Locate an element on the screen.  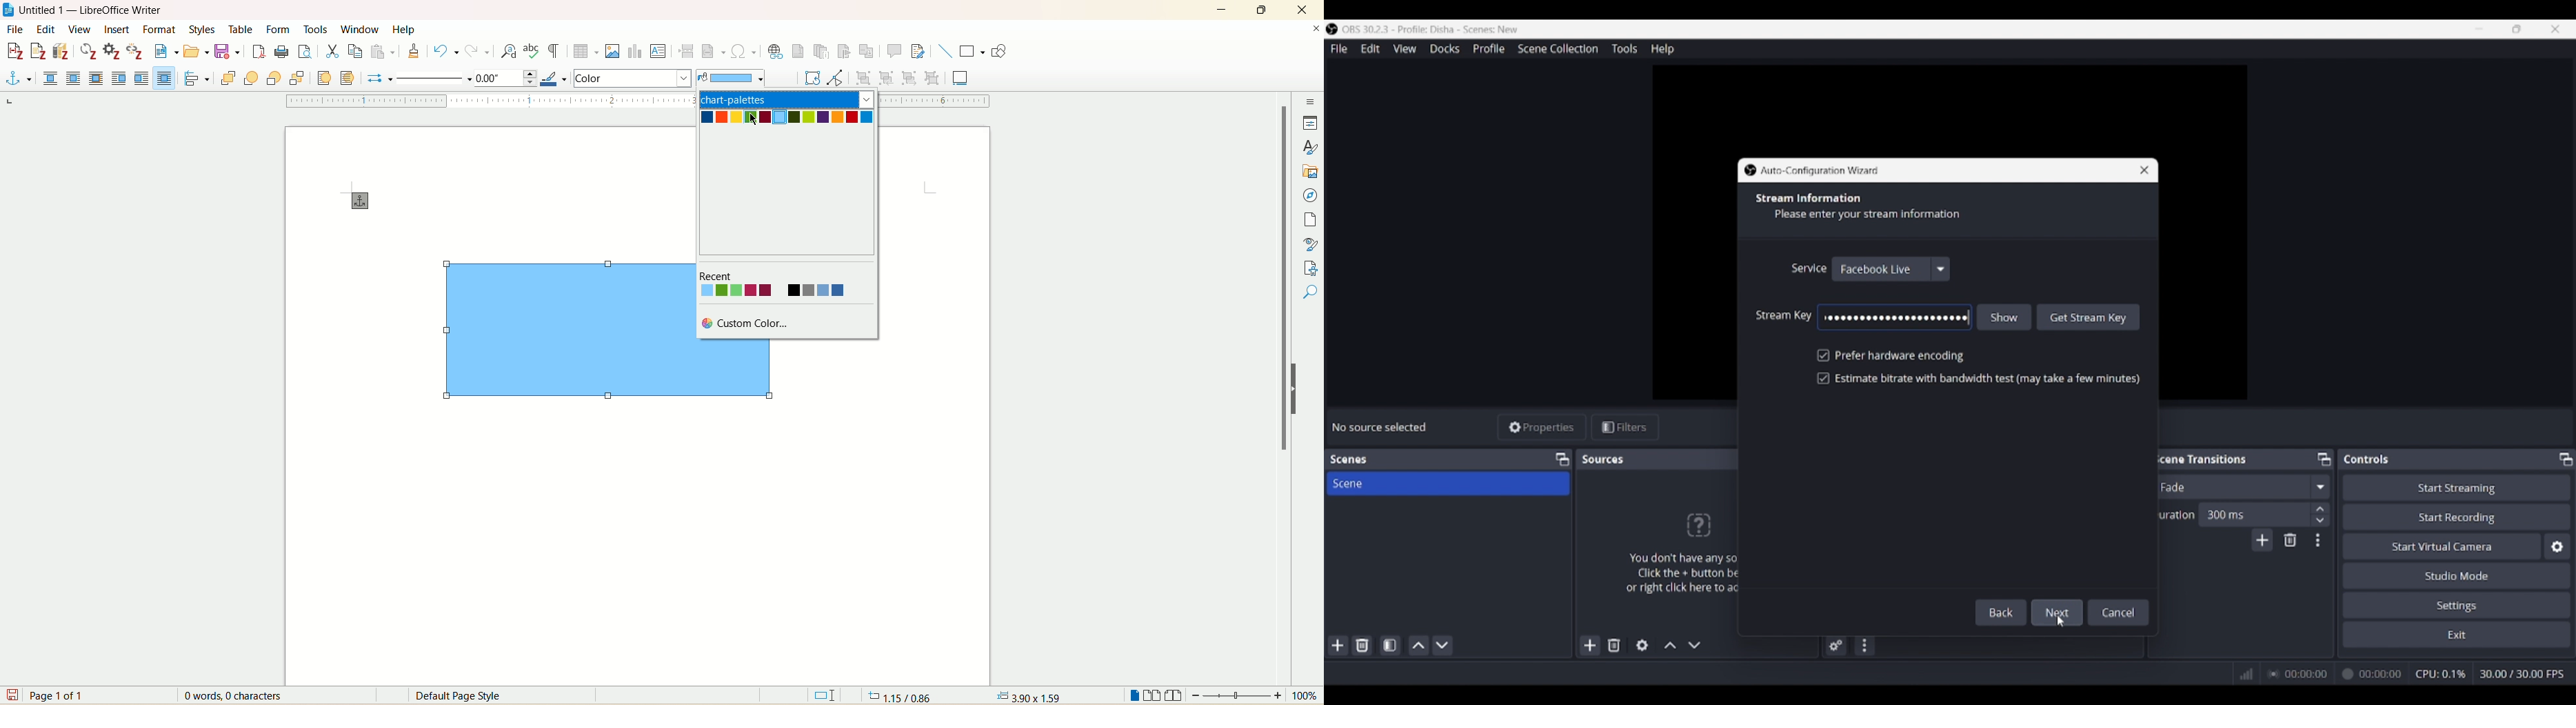
Get stream key is located at coordinates (2089, 317).